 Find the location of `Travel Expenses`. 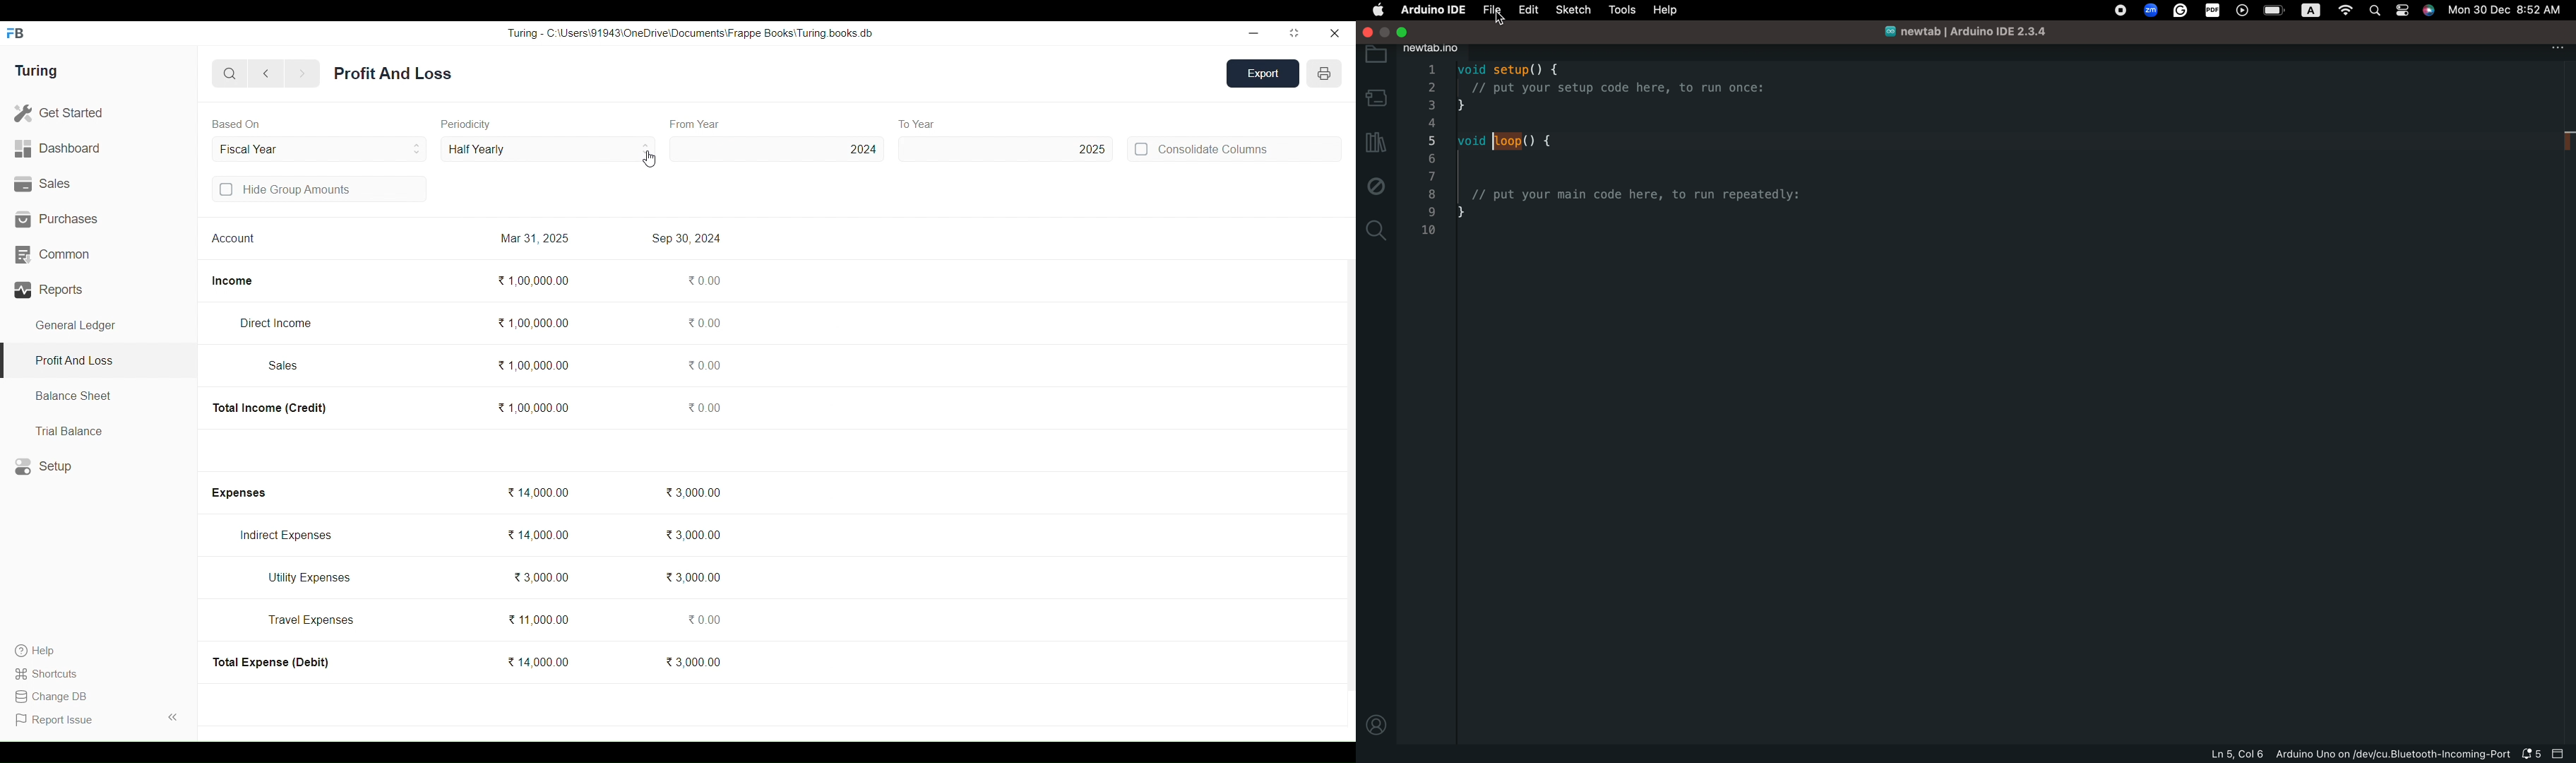

Travel Expenses is located at coordinates (311, 620).